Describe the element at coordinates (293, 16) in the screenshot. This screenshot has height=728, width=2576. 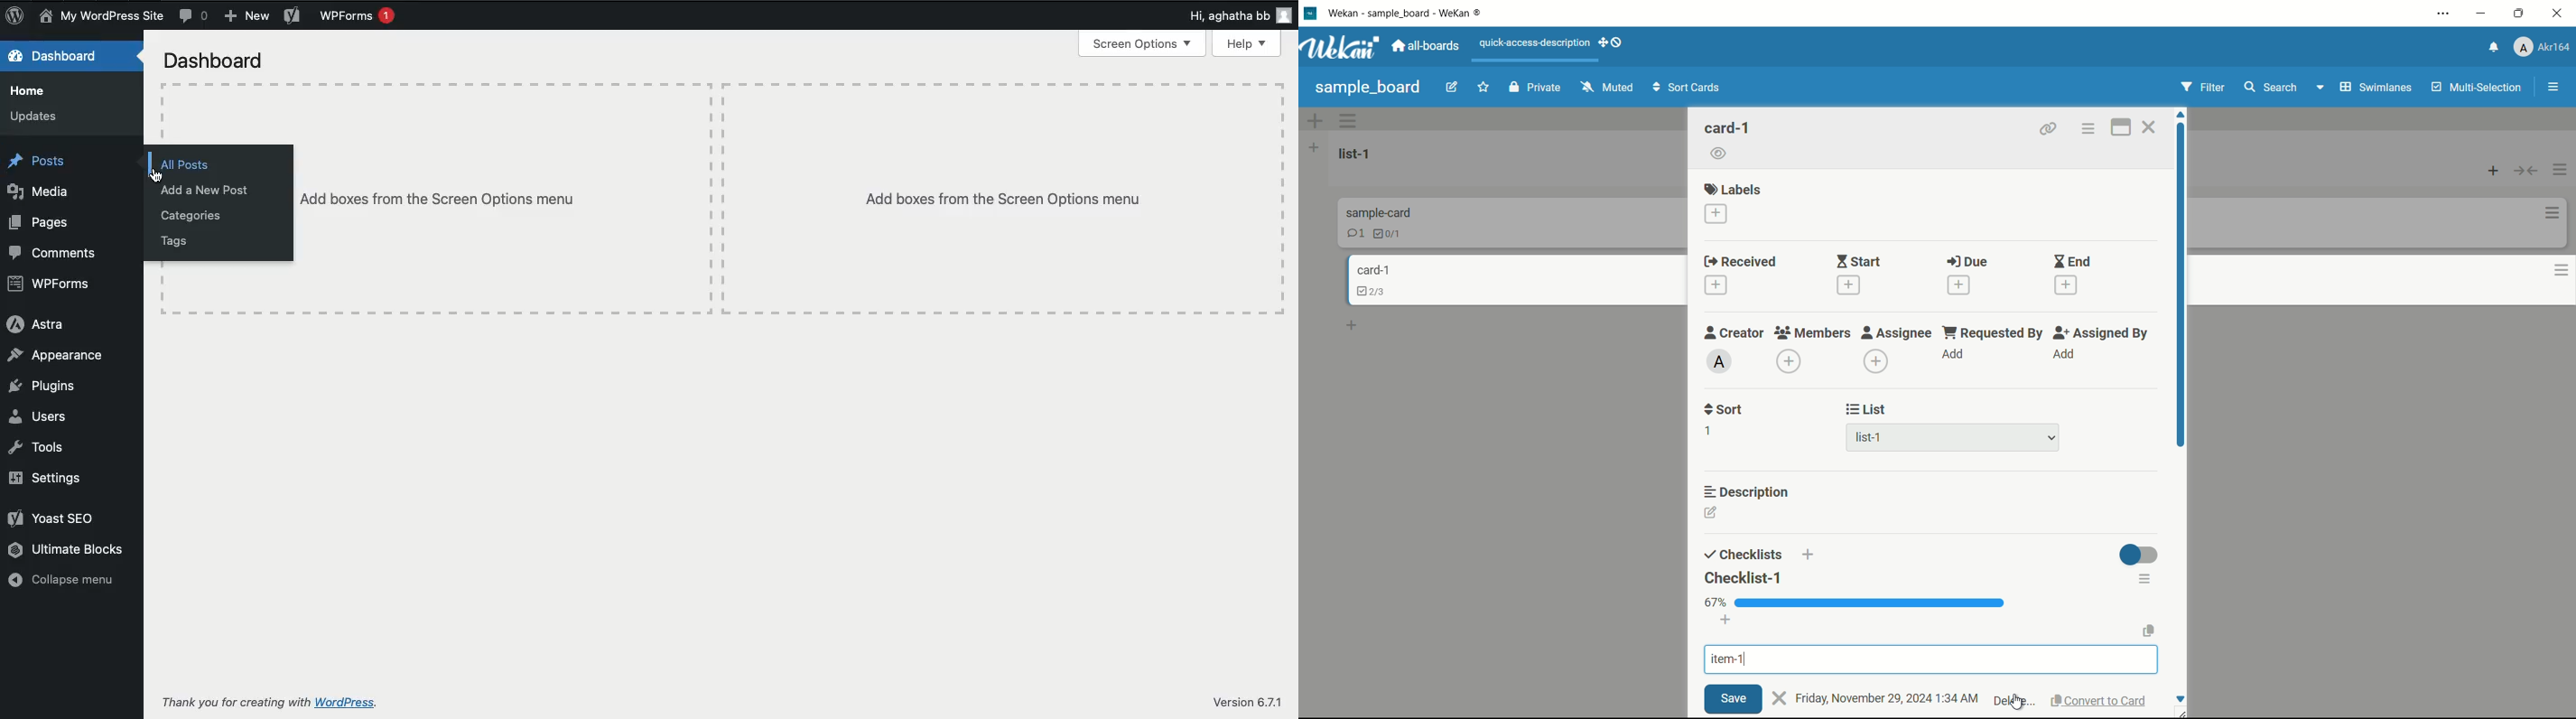
I see `Yoast` at that location.